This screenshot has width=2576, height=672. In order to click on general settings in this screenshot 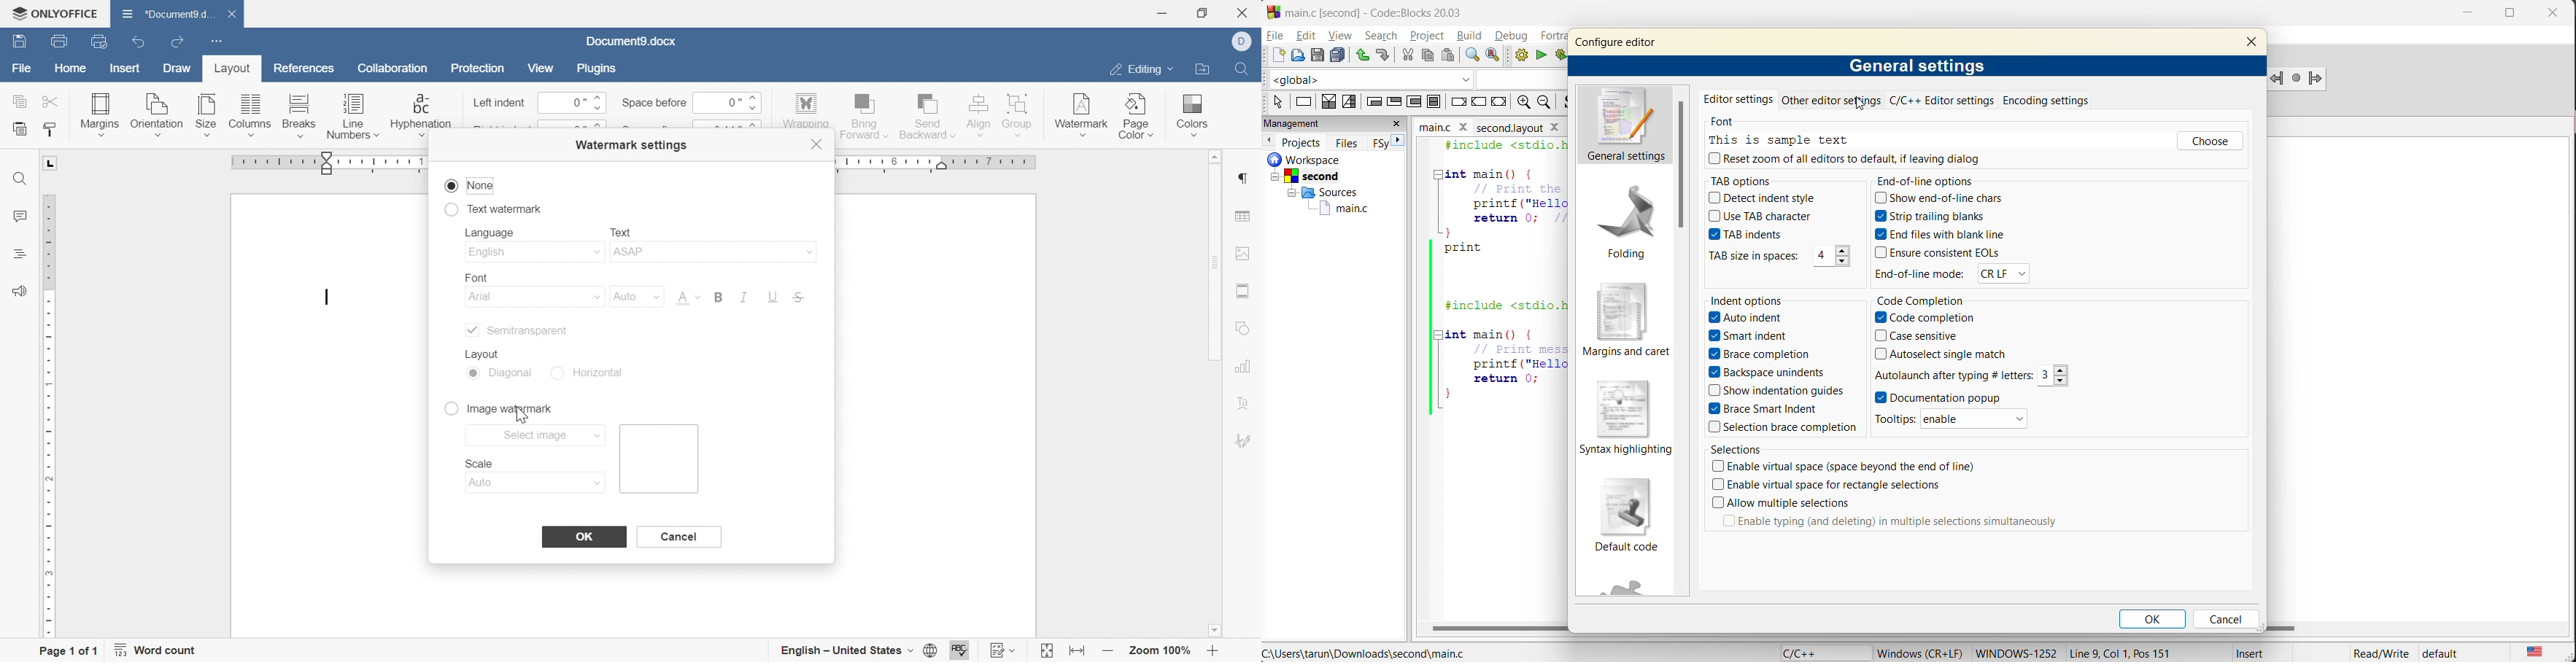, I will do `click(1623, 128)`.